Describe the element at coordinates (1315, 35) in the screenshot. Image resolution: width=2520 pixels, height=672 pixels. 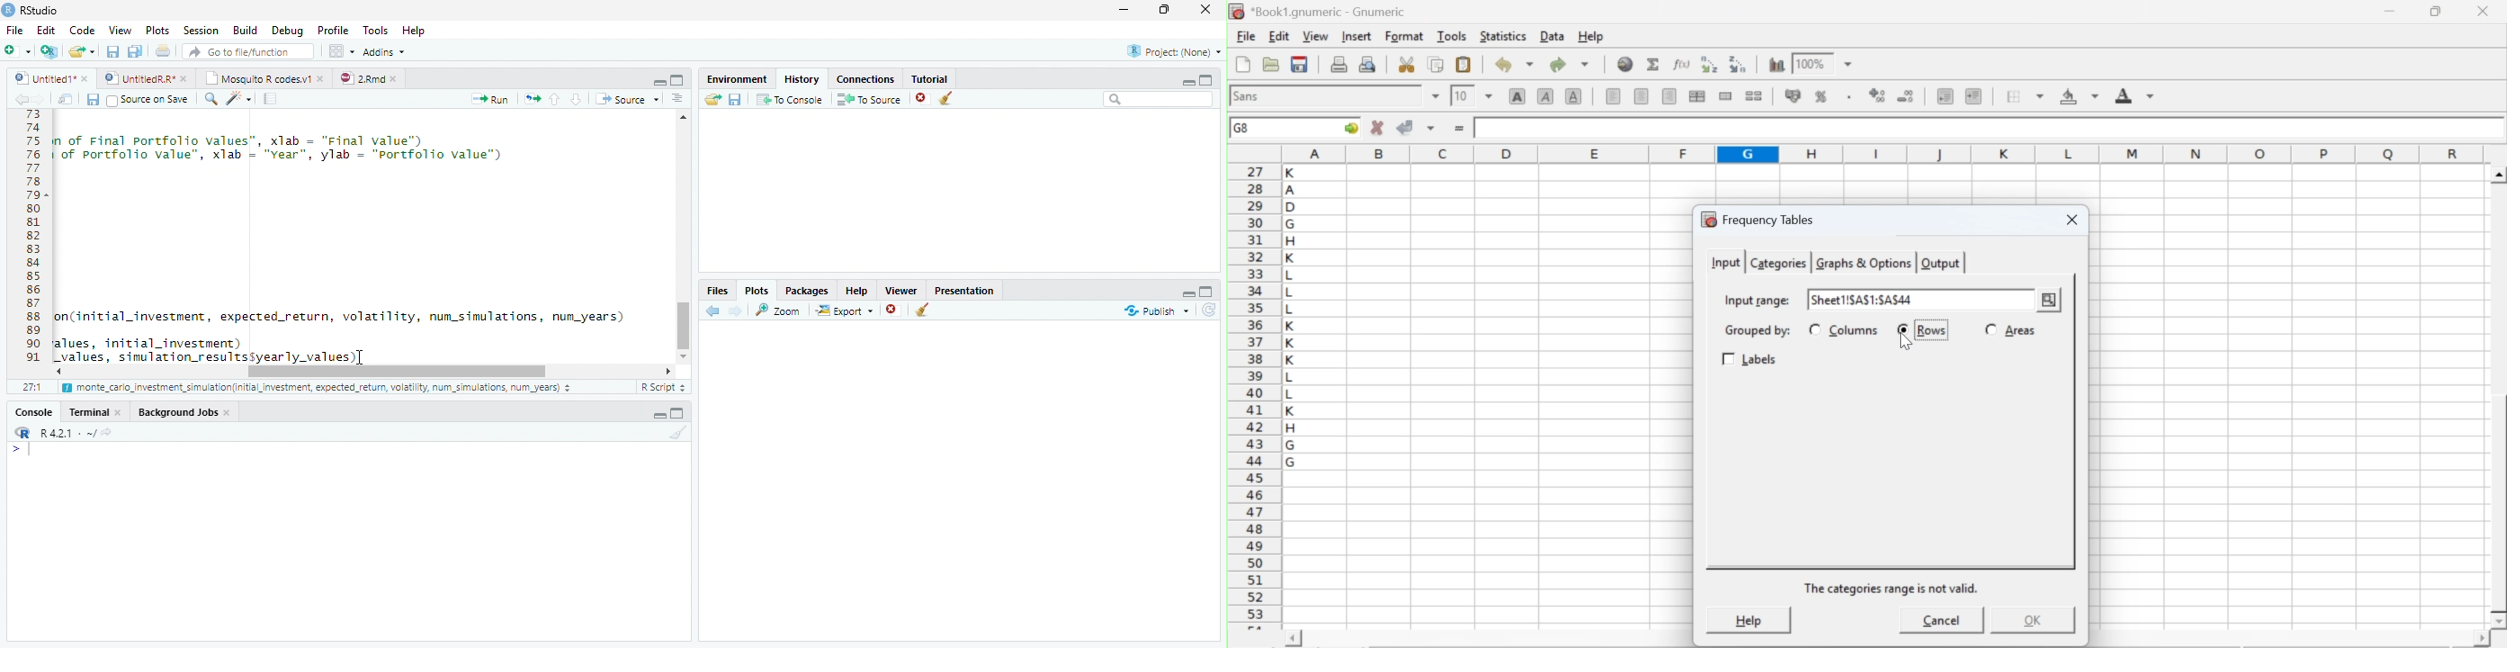
I see `view` at that location.